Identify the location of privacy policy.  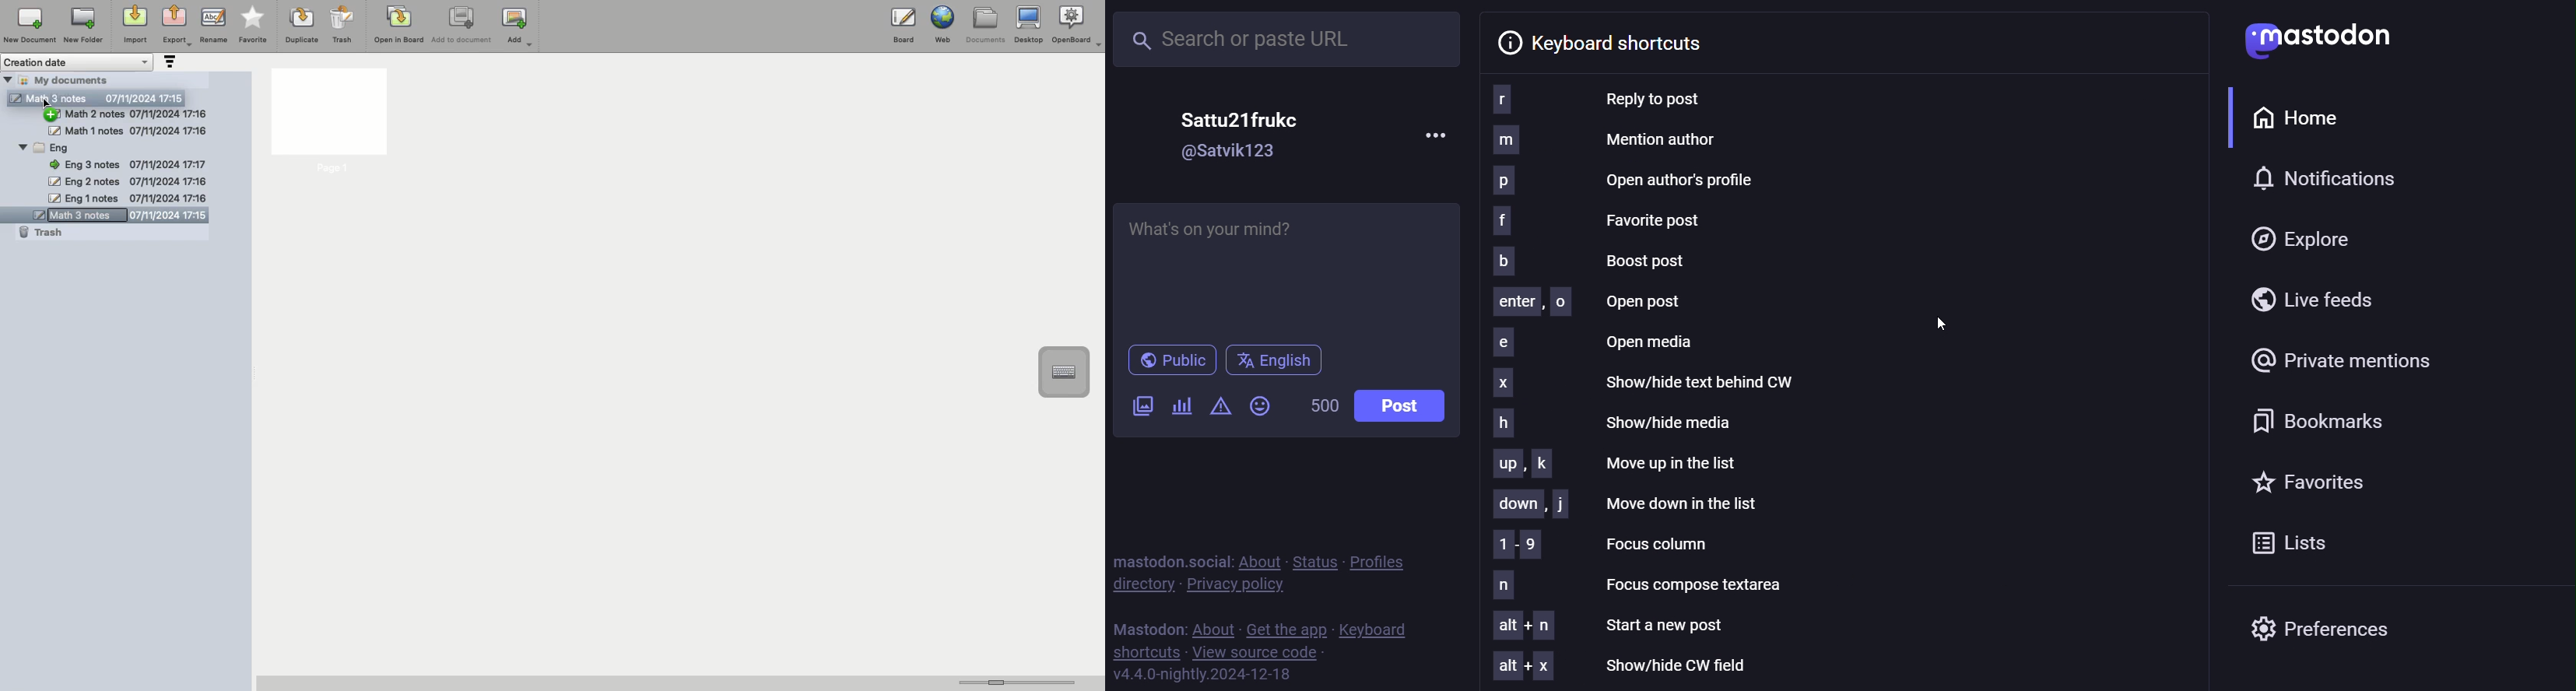
(1237, 584).